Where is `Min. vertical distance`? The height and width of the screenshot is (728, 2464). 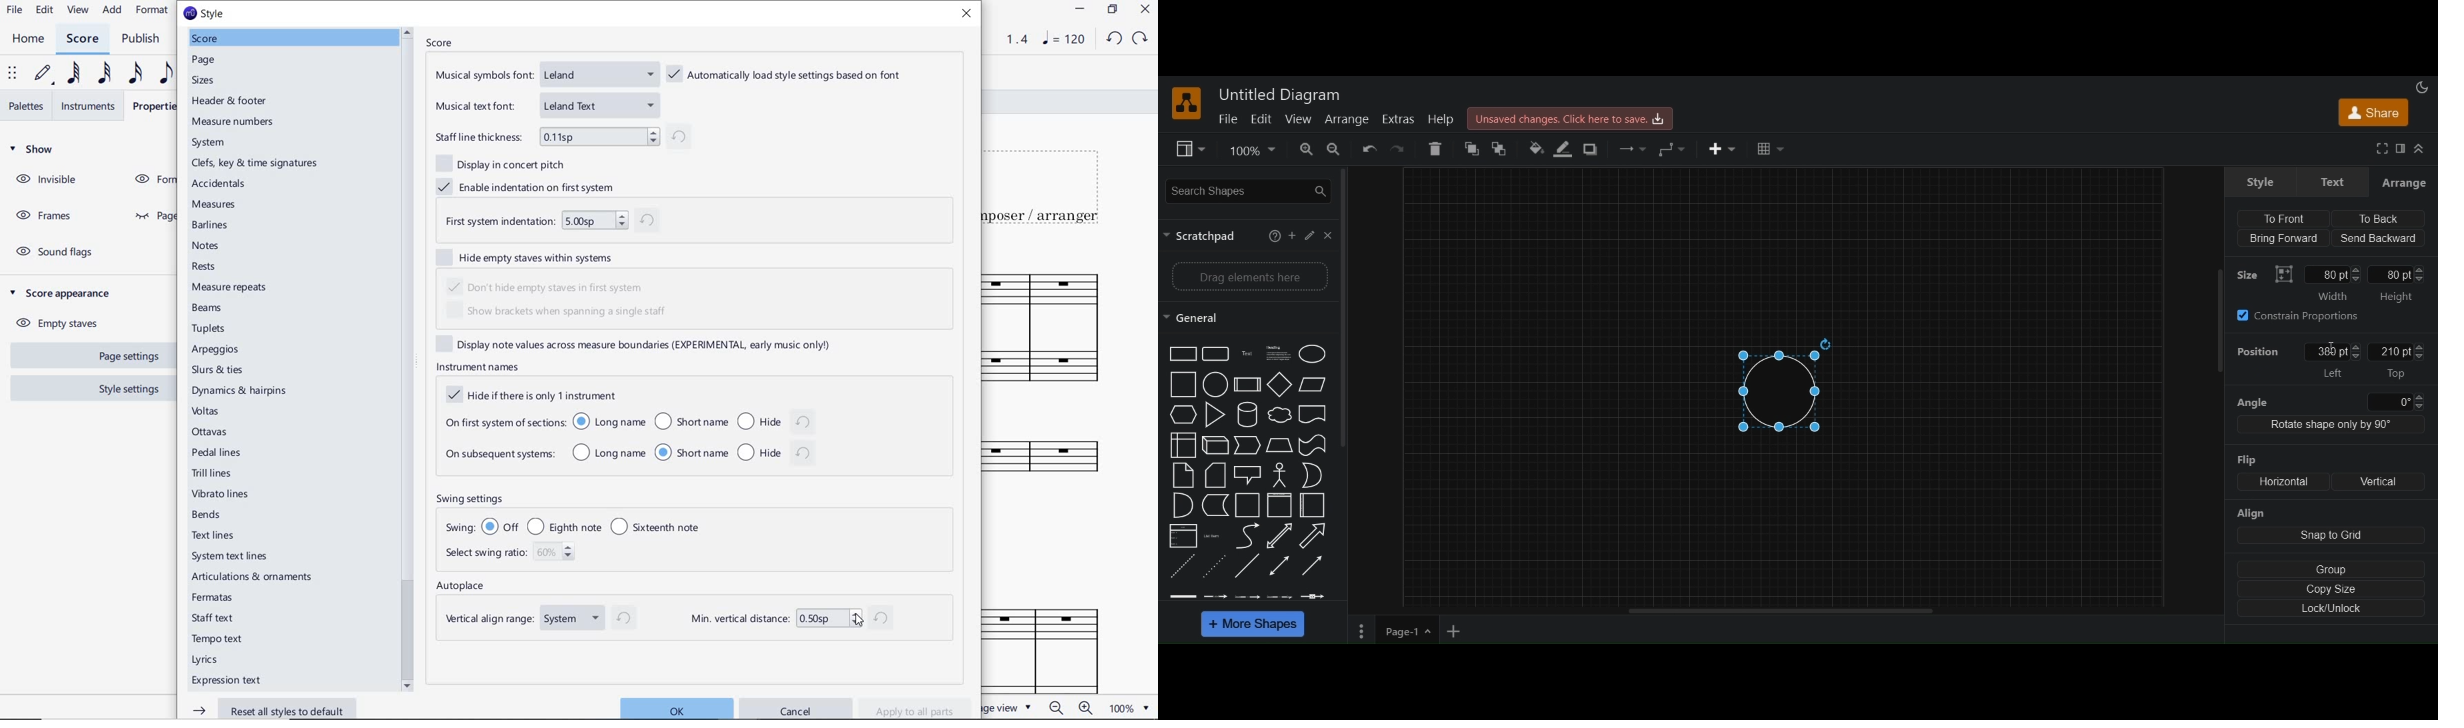
Min. vertical distance is located at coordinates (791, 617).